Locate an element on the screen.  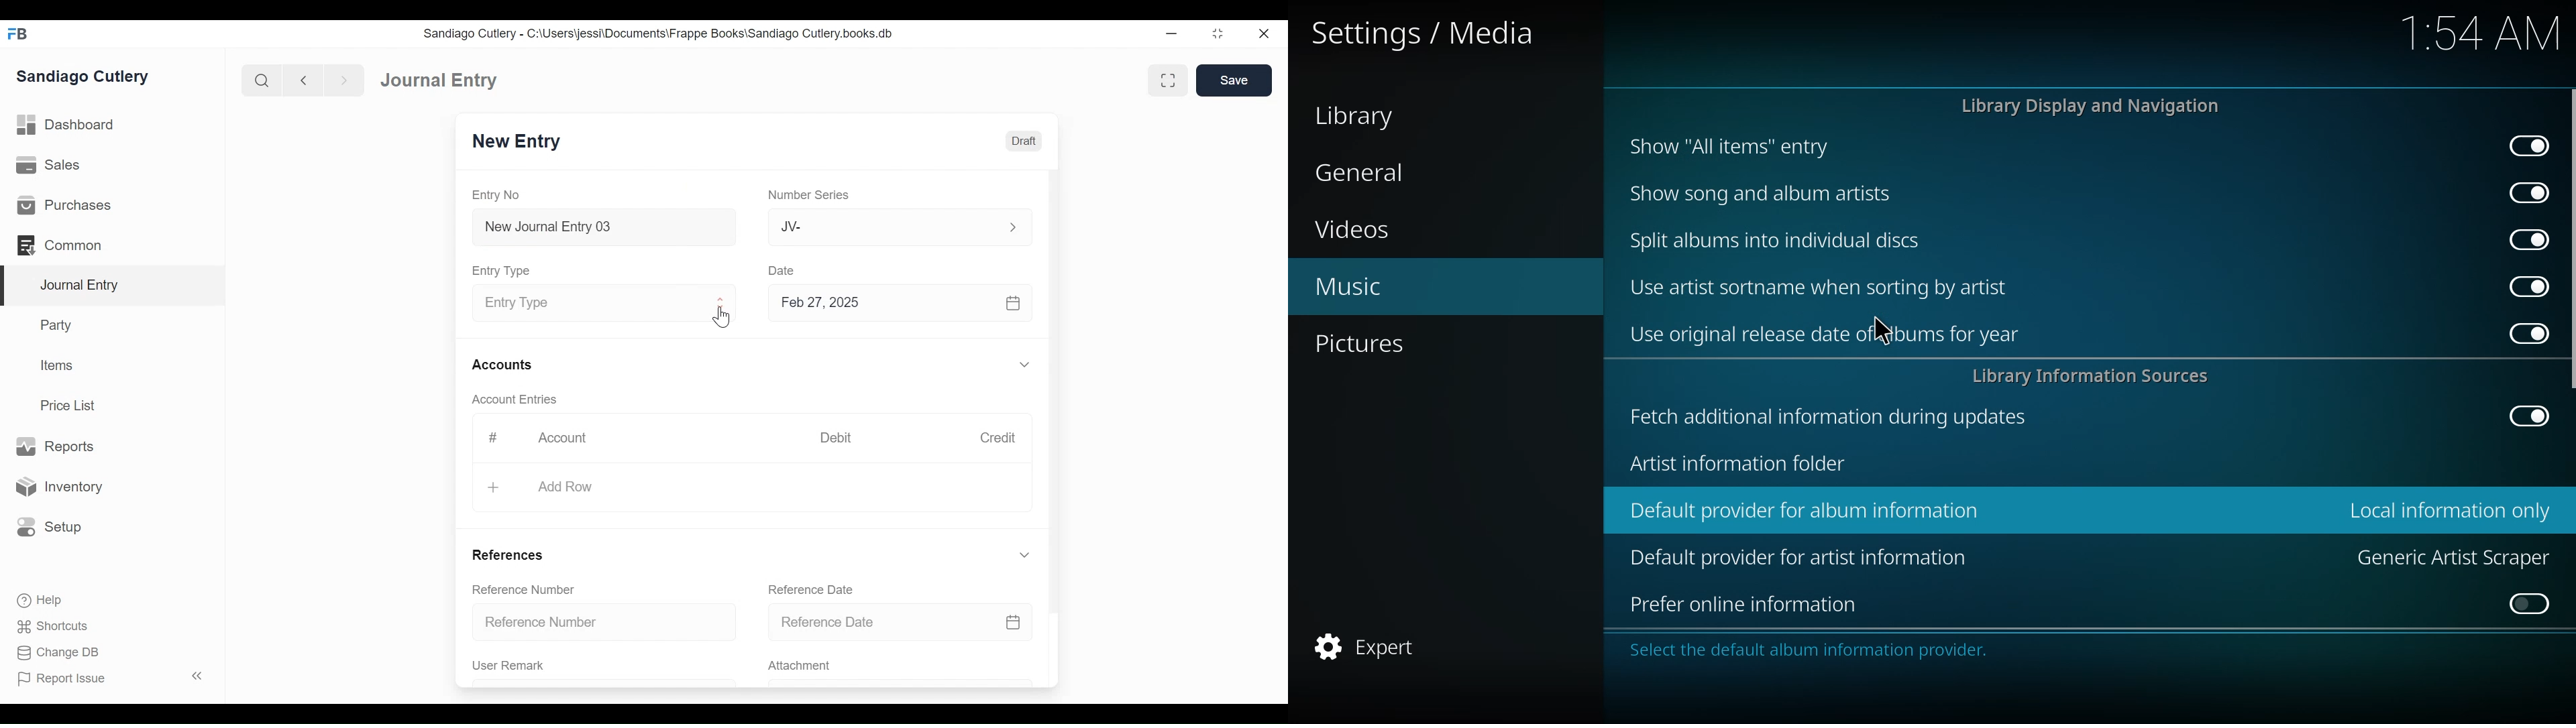
Credit is located at coordinates (1000, 438).